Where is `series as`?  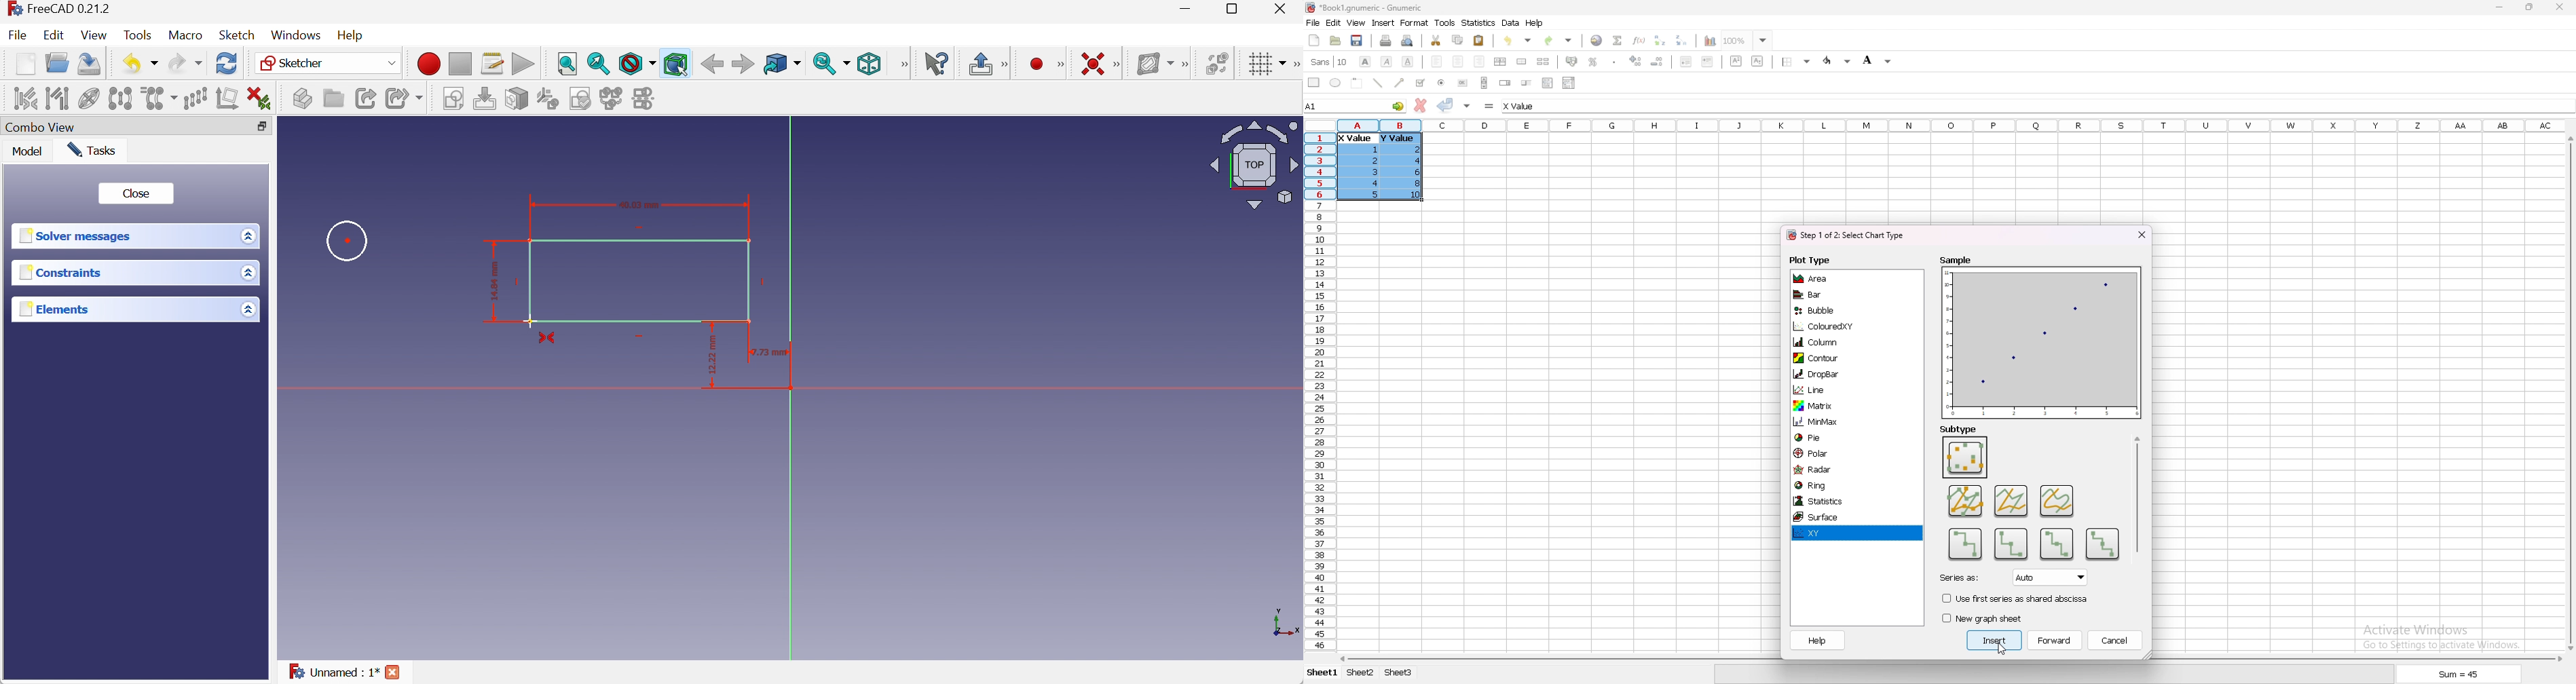
series as is located at coordinates (2015, 577).